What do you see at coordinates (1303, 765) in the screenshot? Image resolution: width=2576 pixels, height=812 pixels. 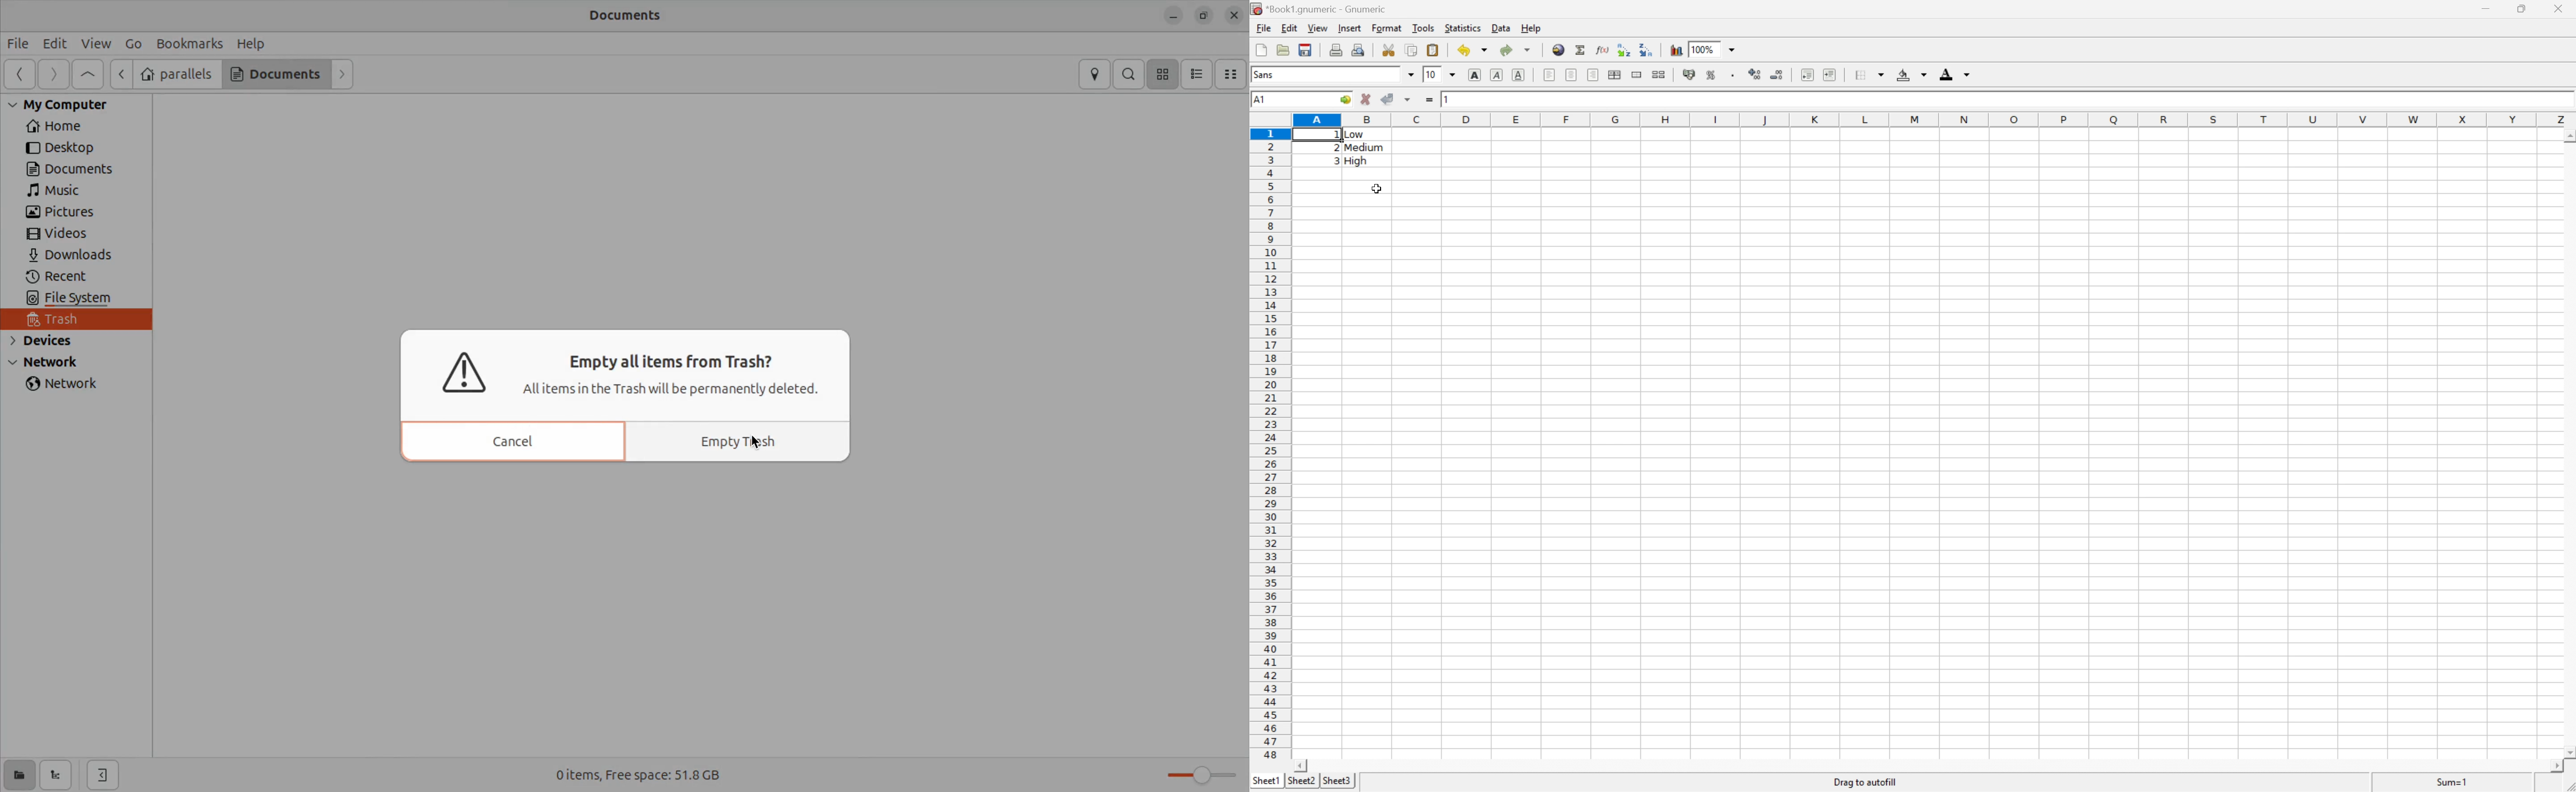 I see `Scroll Left` at bounding box center [1303, 765].